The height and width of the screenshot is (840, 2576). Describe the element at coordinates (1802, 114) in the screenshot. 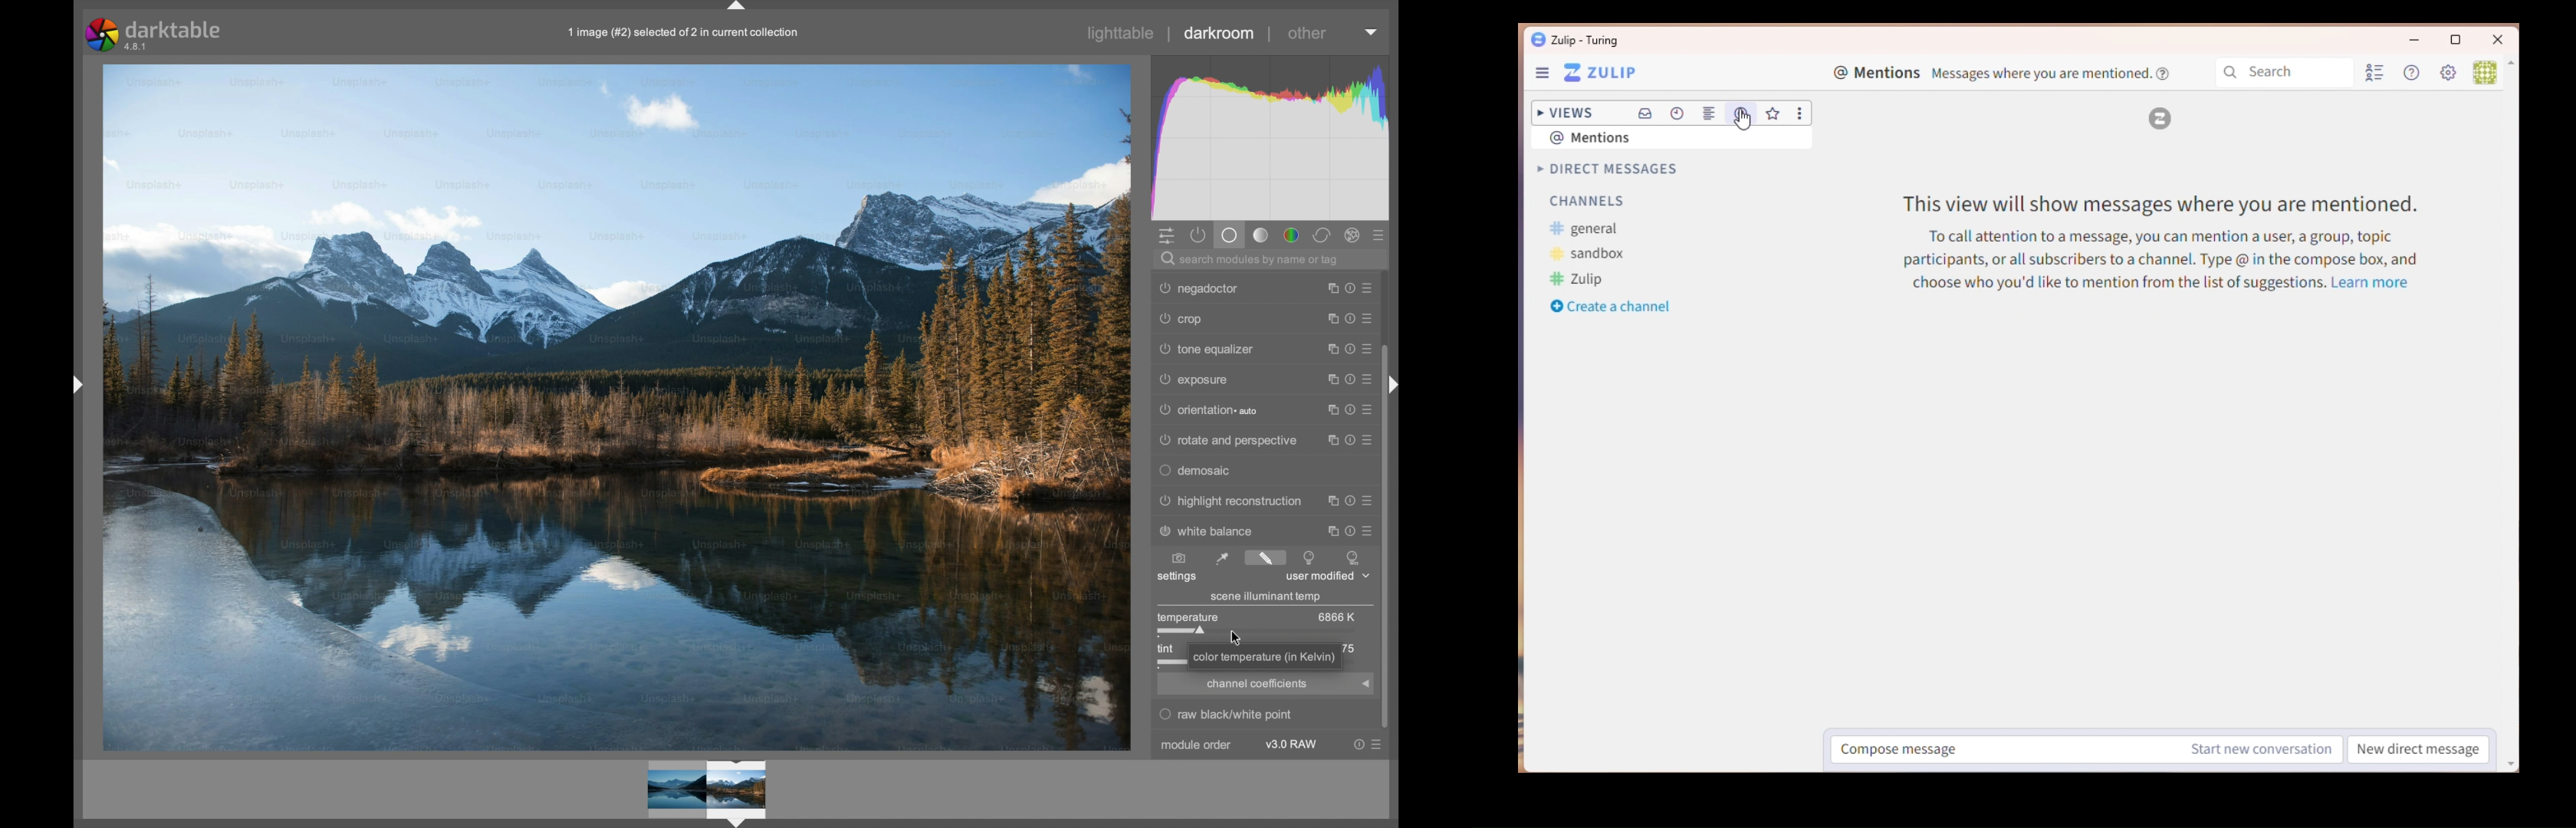

I see `More` at that location.